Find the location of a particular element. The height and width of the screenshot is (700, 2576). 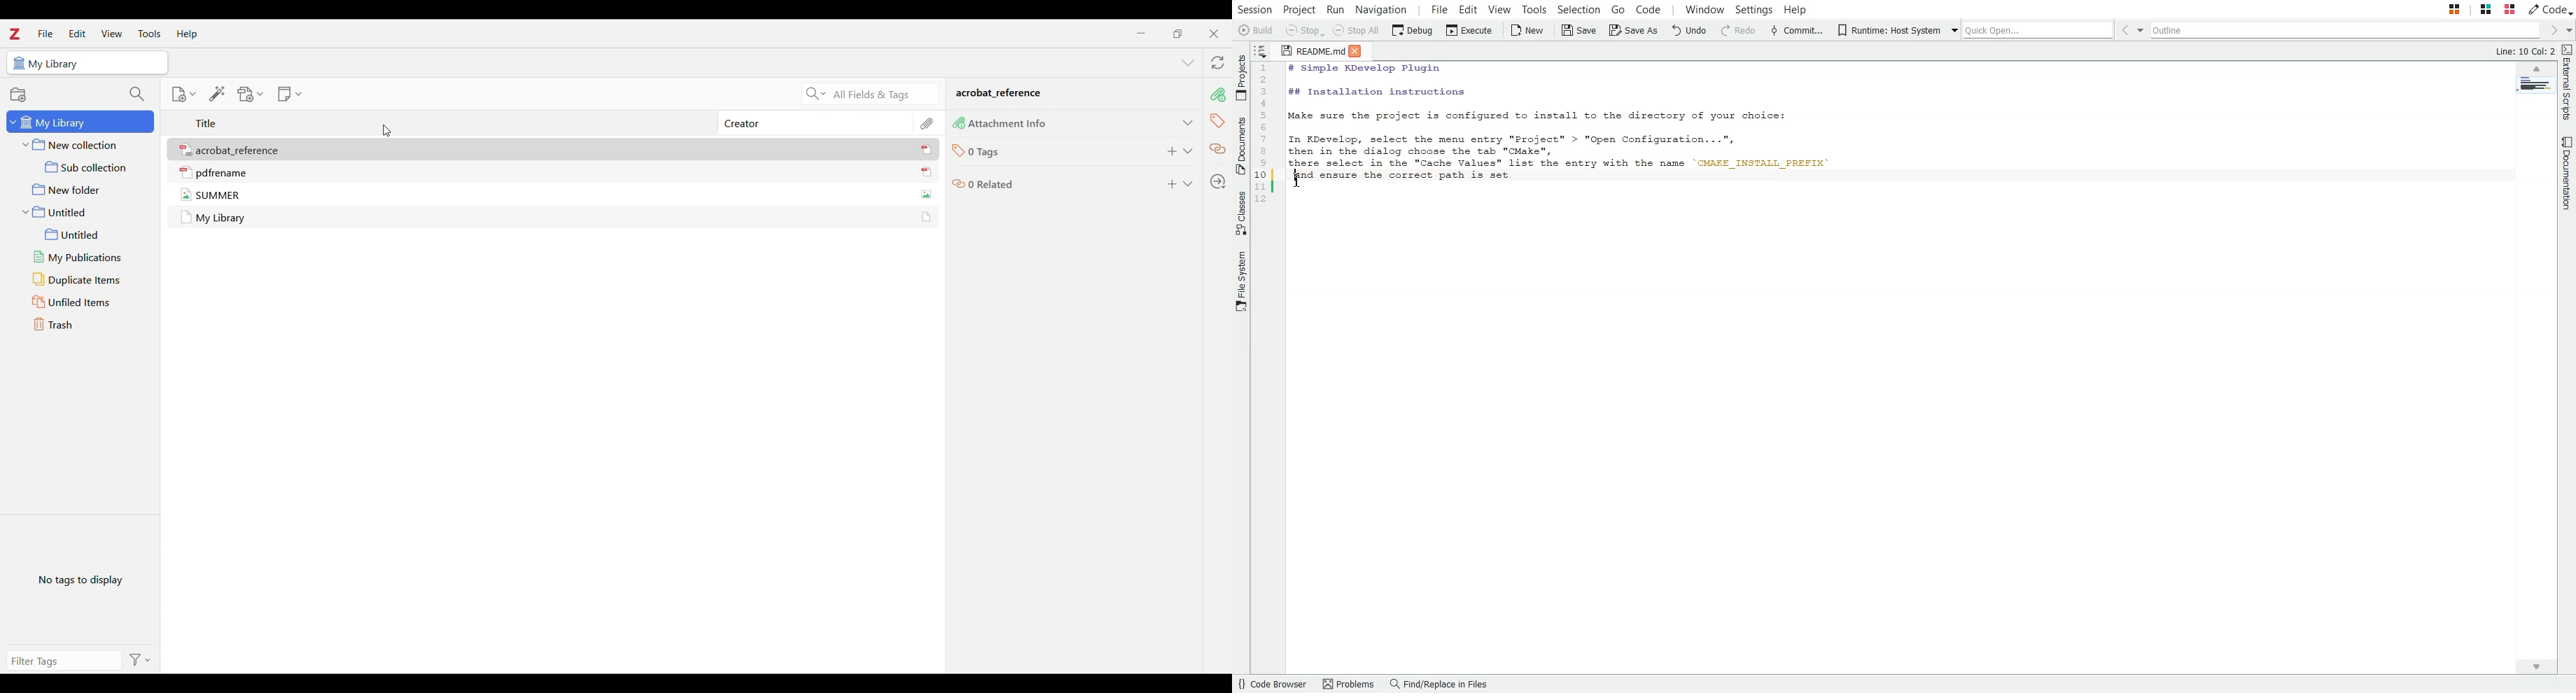

Problems is located at coordinates (1349, 684).